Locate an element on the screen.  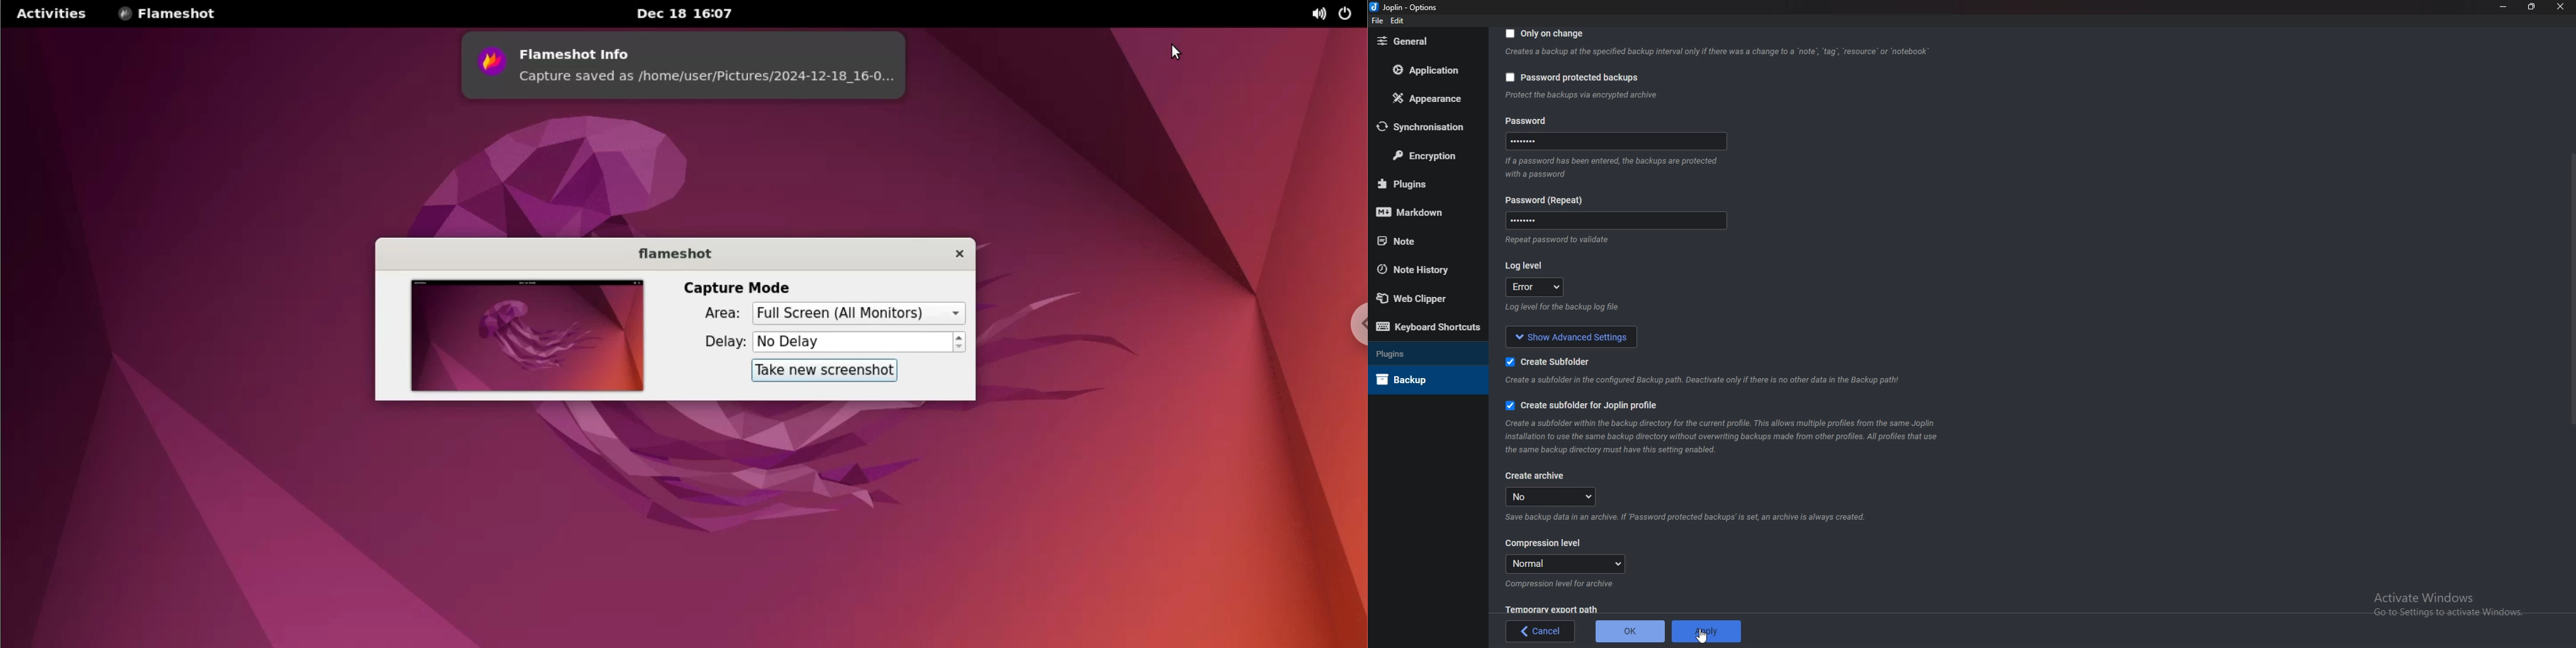
Note history is located at coordinates (1423, 269).